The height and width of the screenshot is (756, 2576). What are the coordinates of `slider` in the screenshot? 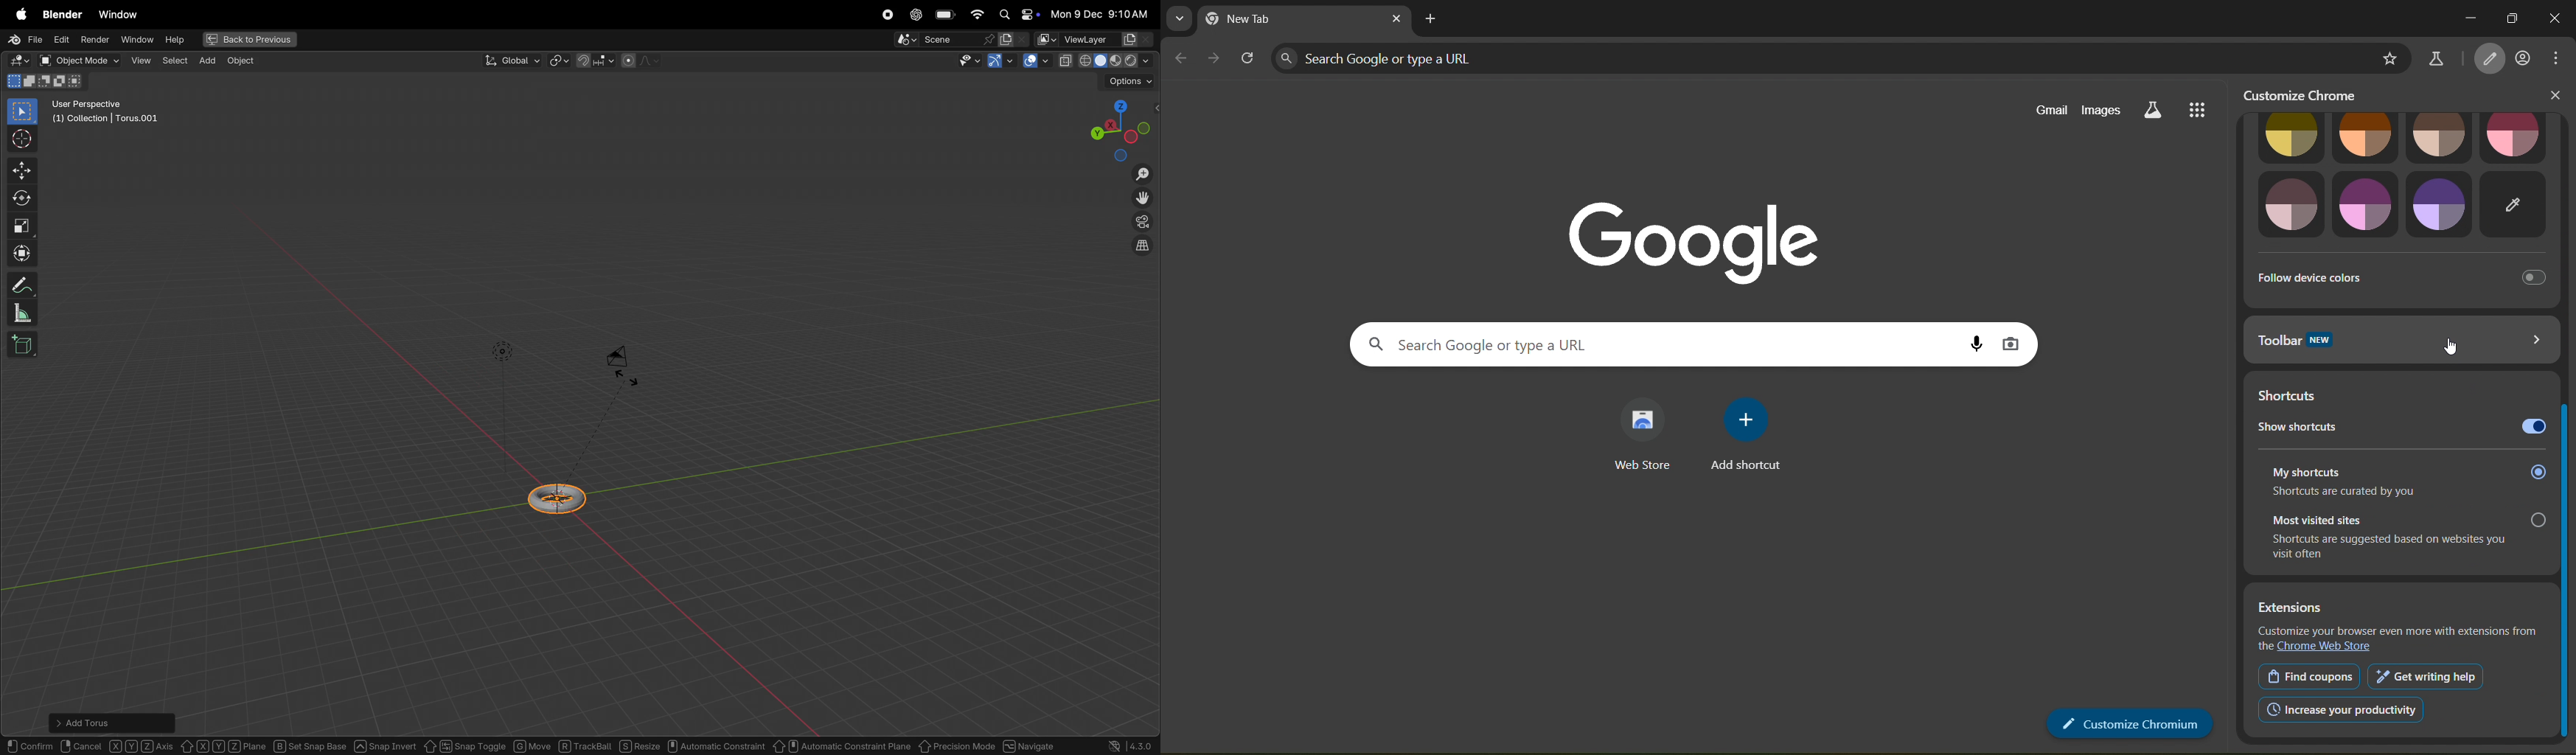 It's located at (2567, 428).